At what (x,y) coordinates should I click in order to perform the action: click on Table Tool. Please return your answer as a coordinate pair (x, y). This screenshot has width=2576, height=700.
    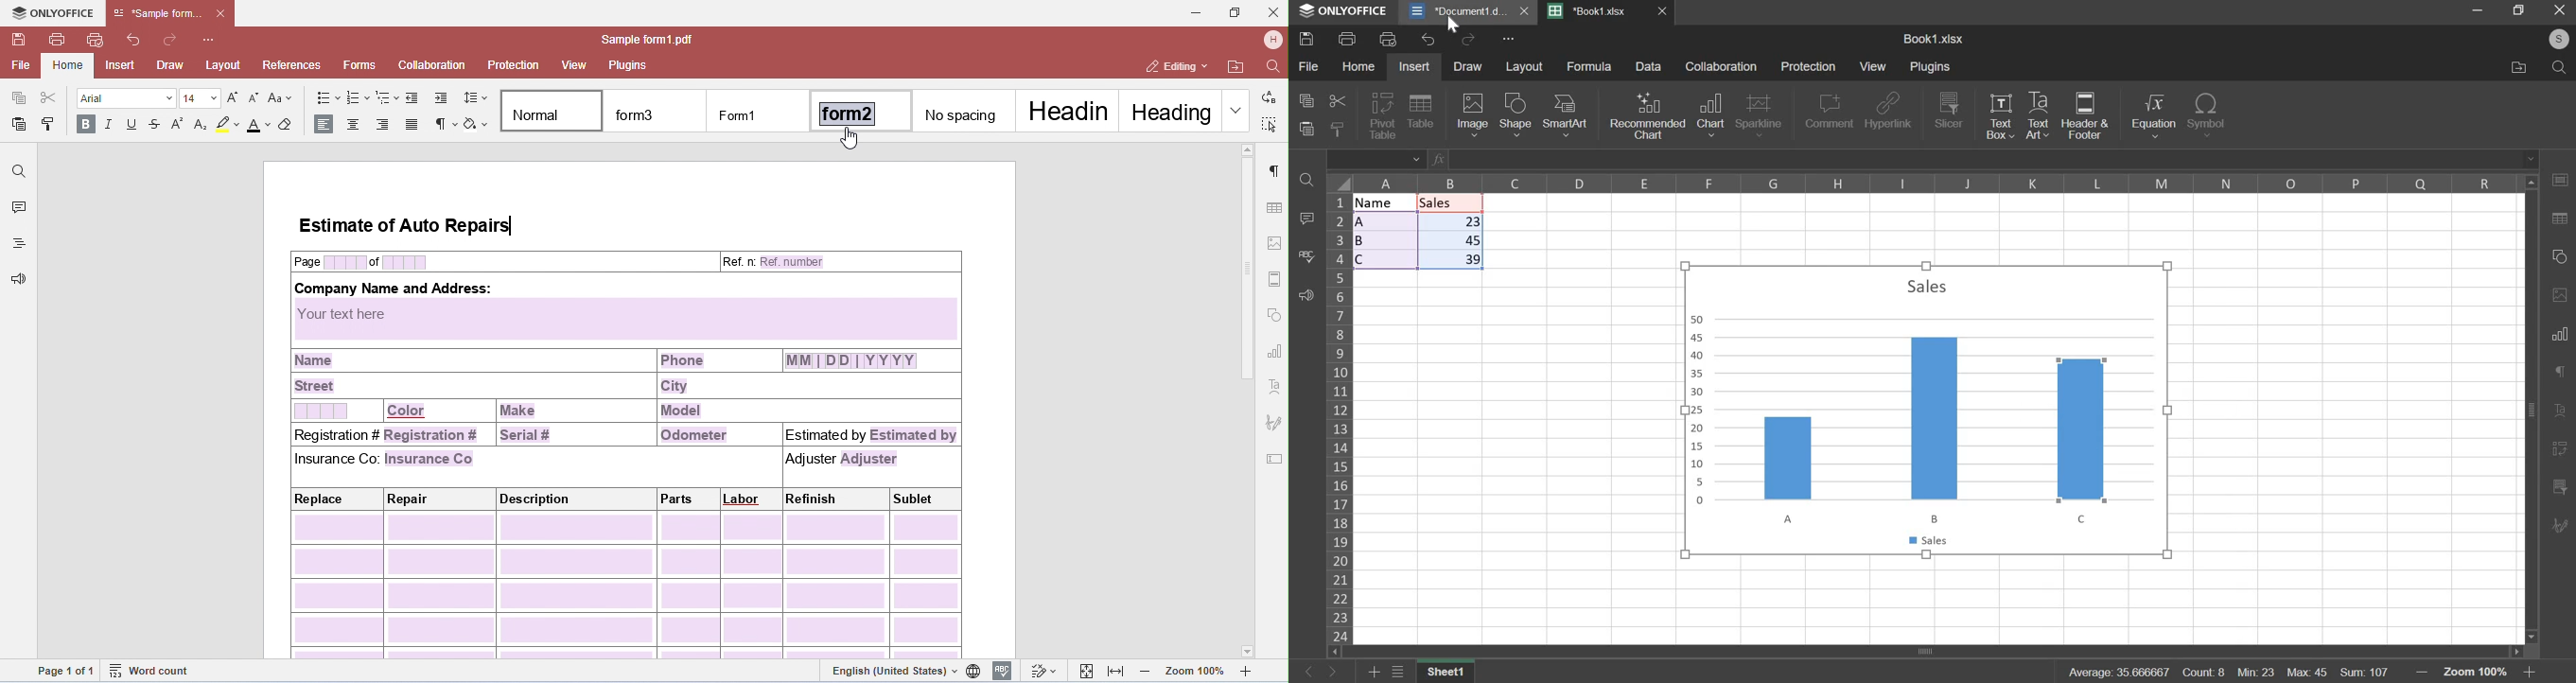
    Looking at the image, I should click on (2560, 179).